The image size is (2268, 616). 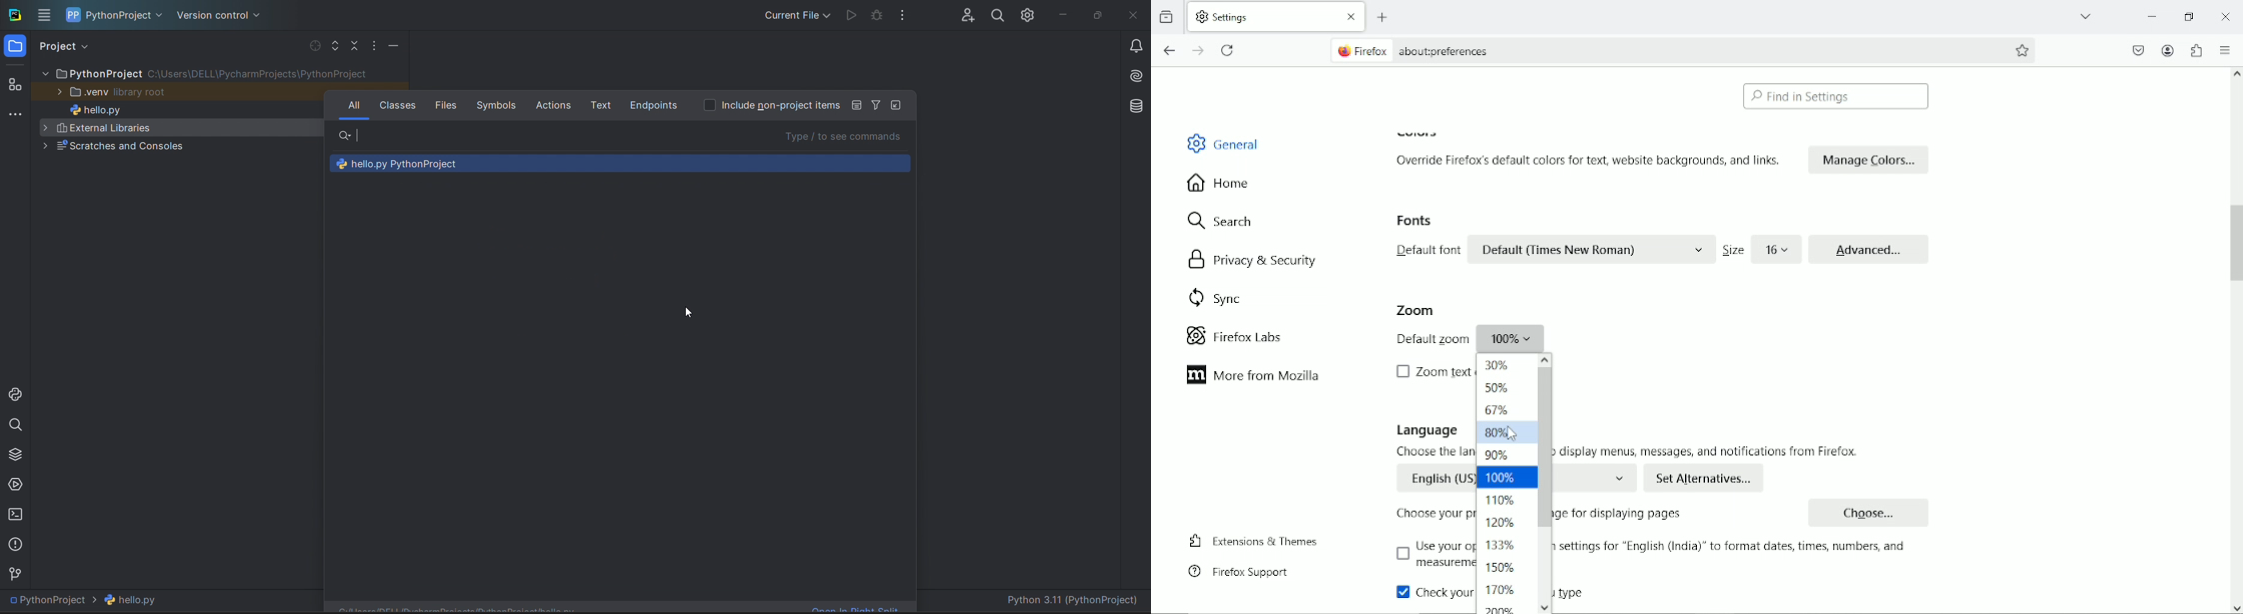 What do you see at coordinates (1592, 160) in the screenshot?
I see `‘Override Firefox's default colors for text, website backgrounds, and links.` at bounding box center [1592, 160].